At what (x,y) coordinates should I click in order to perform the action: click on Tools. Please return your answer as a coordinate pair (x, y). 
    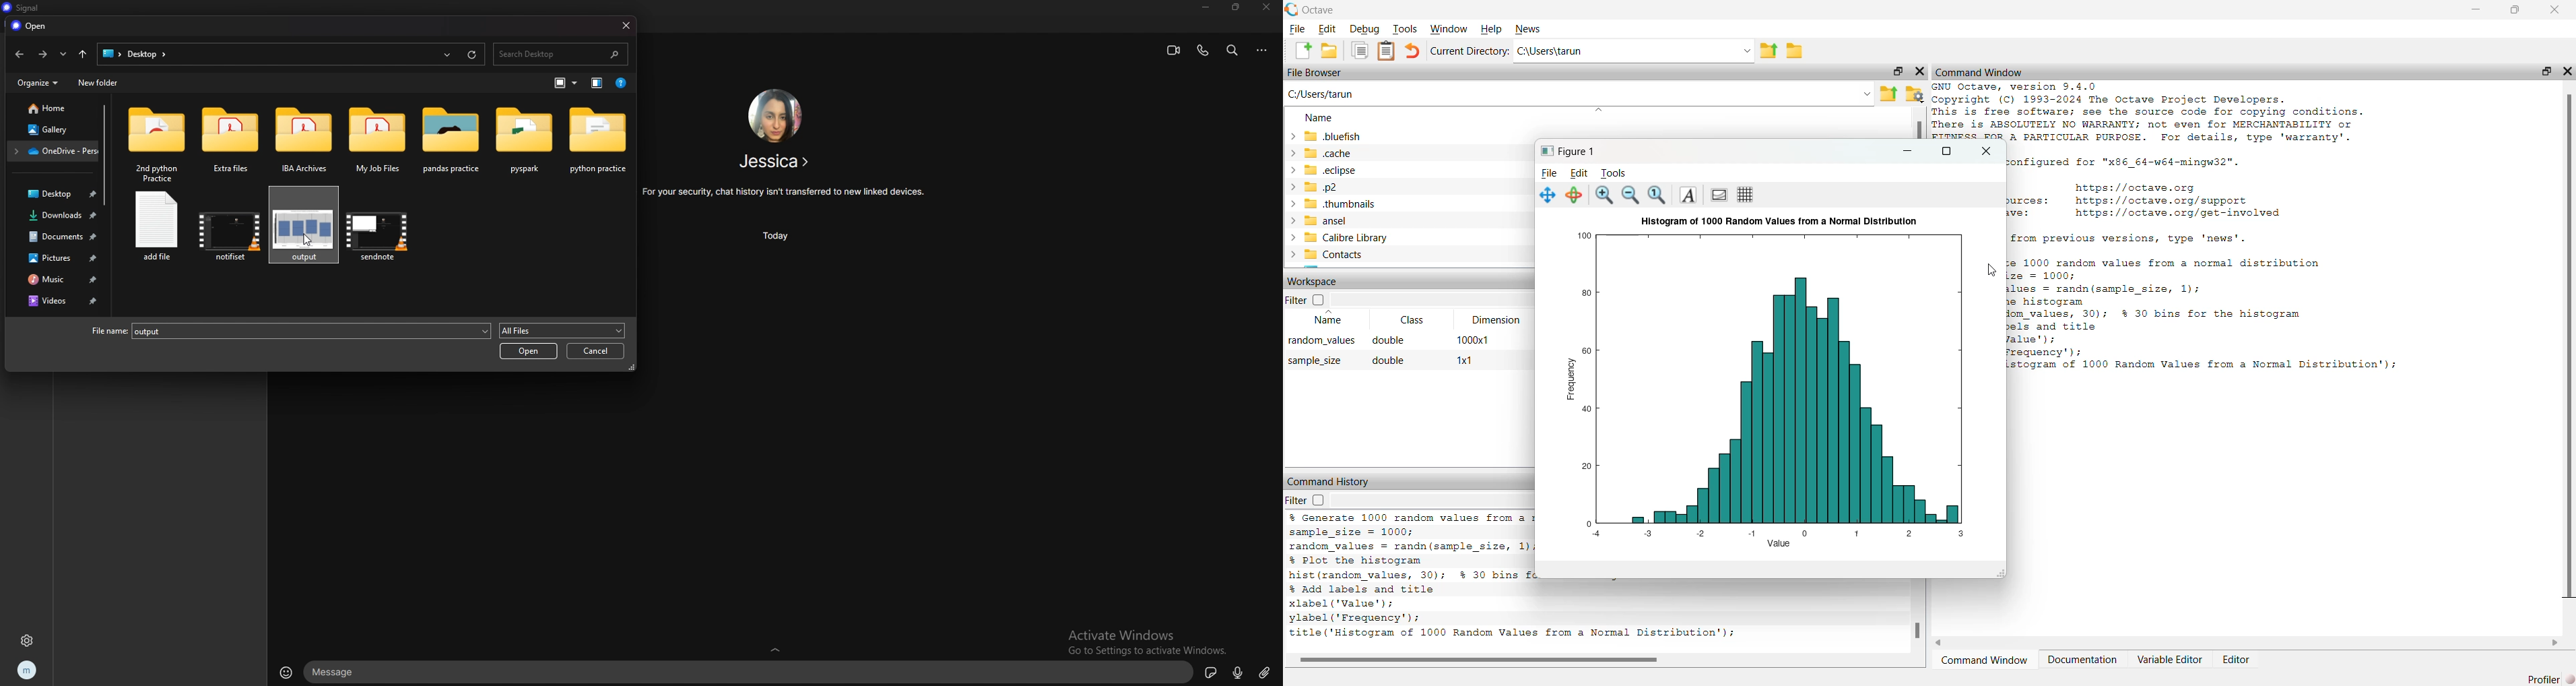
    Looking at the image, I should click on (1403, 28).